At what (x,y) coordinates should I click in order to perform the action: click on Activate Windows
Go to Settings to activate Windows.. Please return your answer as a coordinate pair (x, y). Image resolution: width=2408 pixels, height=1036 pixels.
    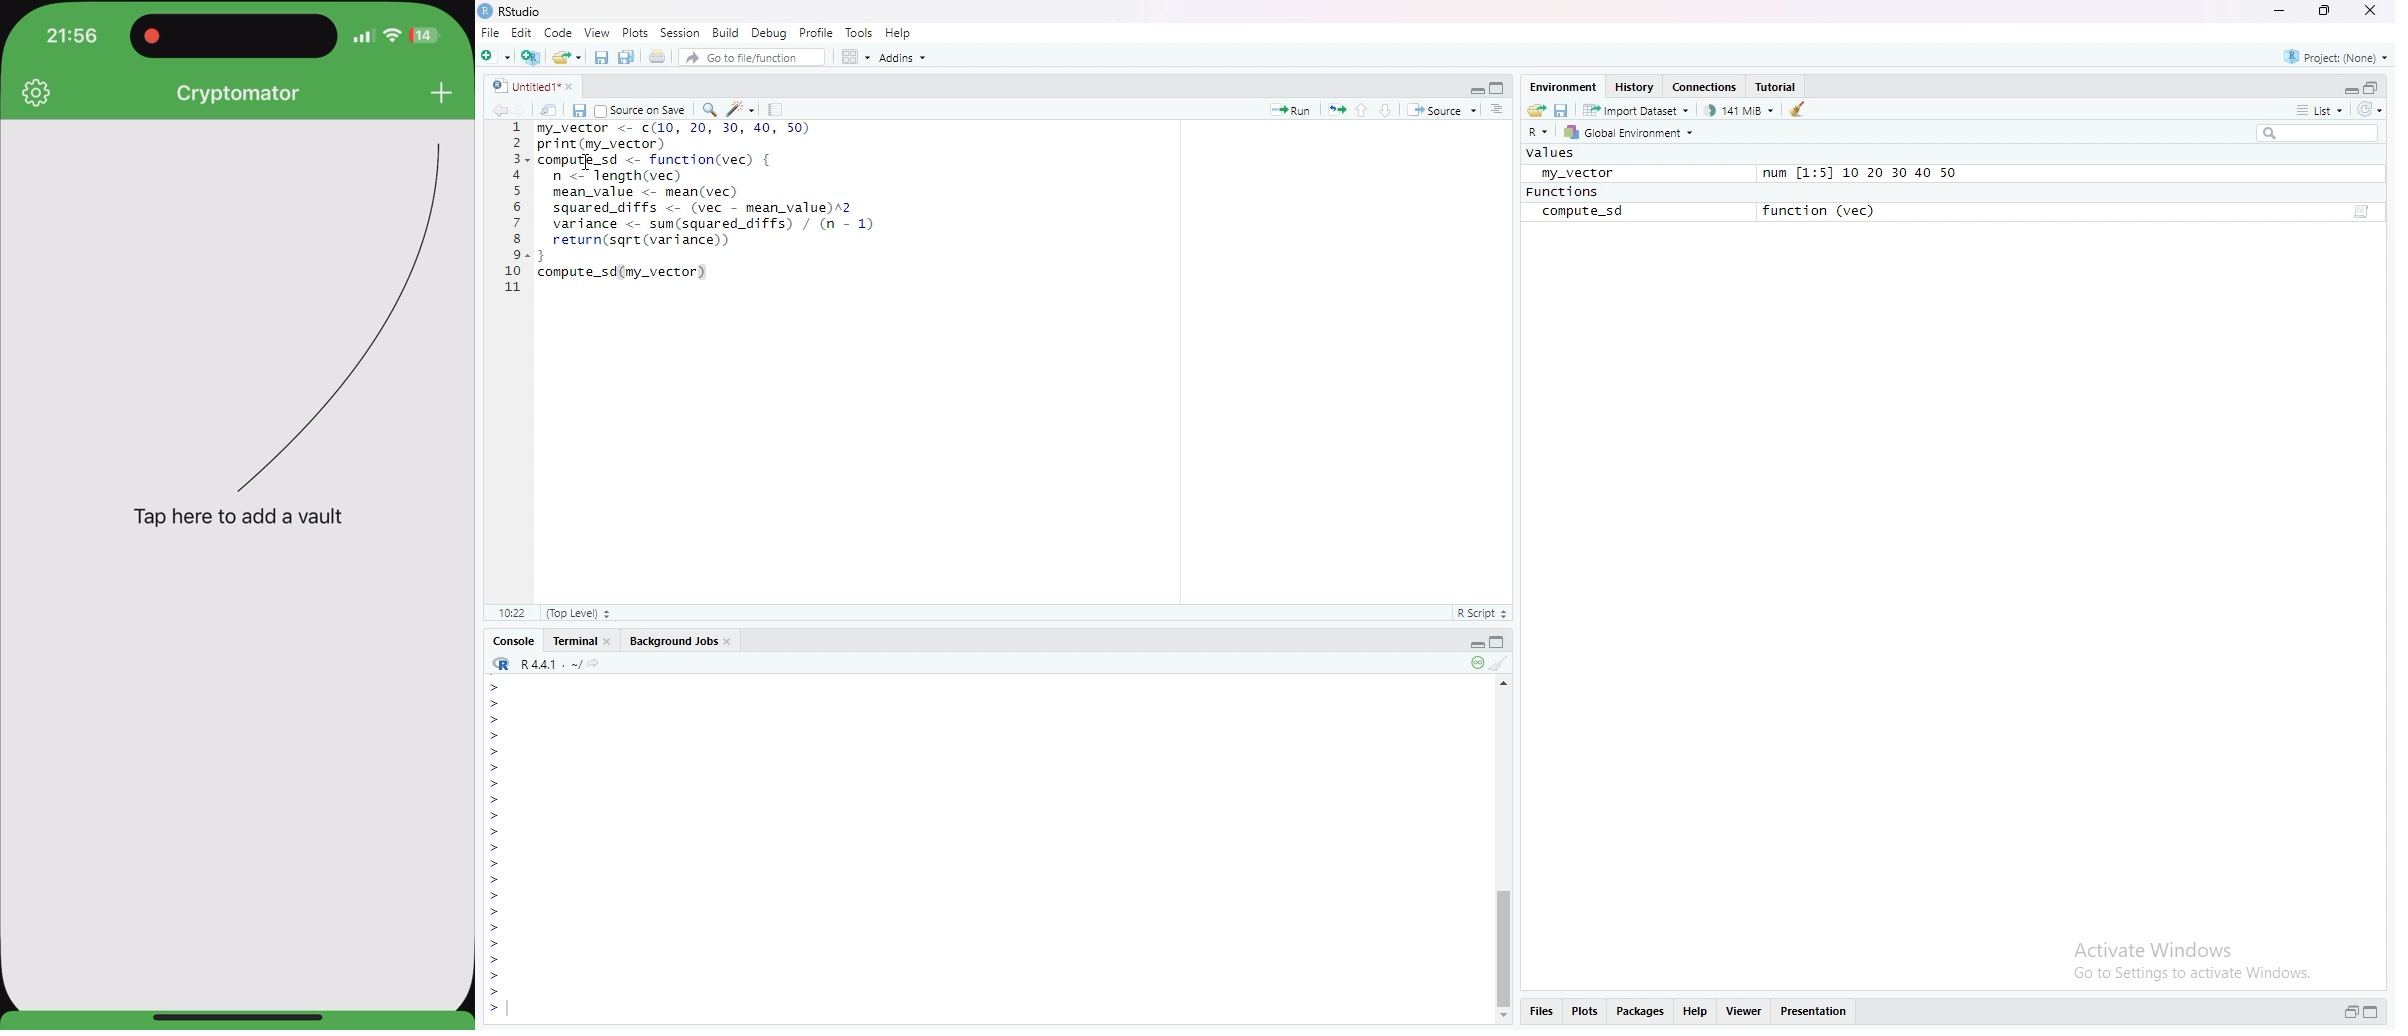
    Looking at the image, I should click on (2195, 958).